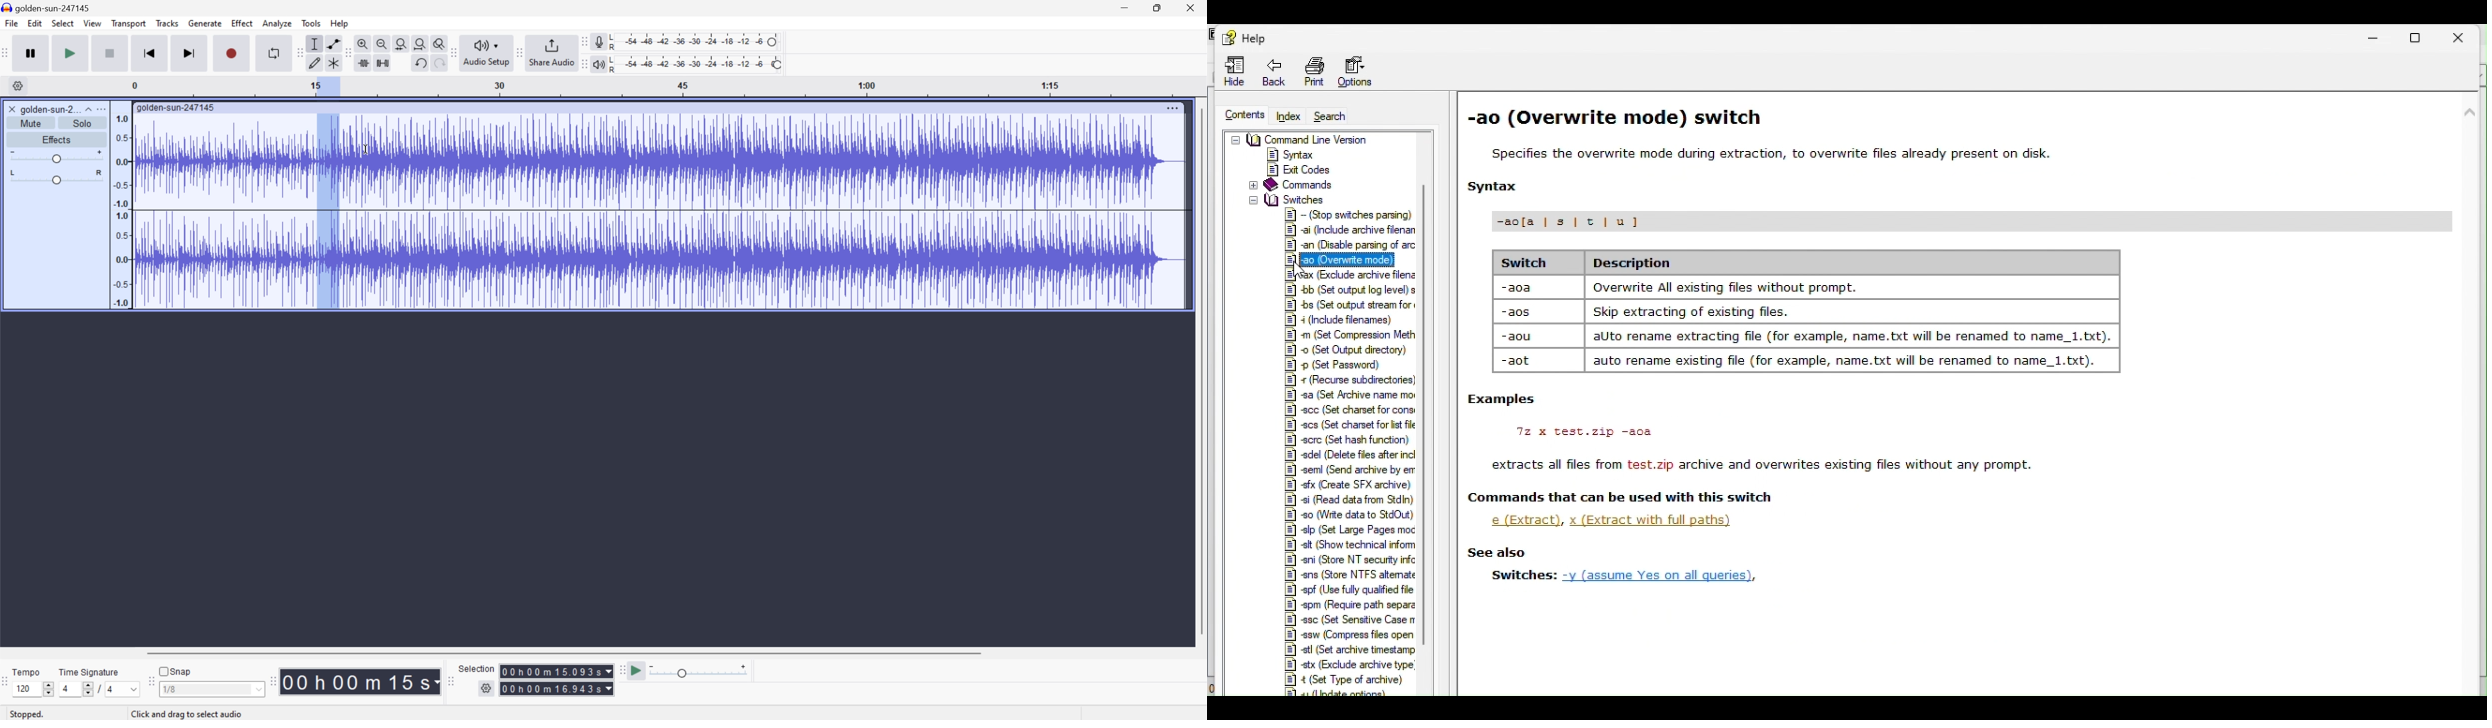 This screenshot has height=728, width=2492. What do you see at coordinates (1329, 138) in the screenshot?
I see `Command Line Version` at bounding box center [1329, 138].